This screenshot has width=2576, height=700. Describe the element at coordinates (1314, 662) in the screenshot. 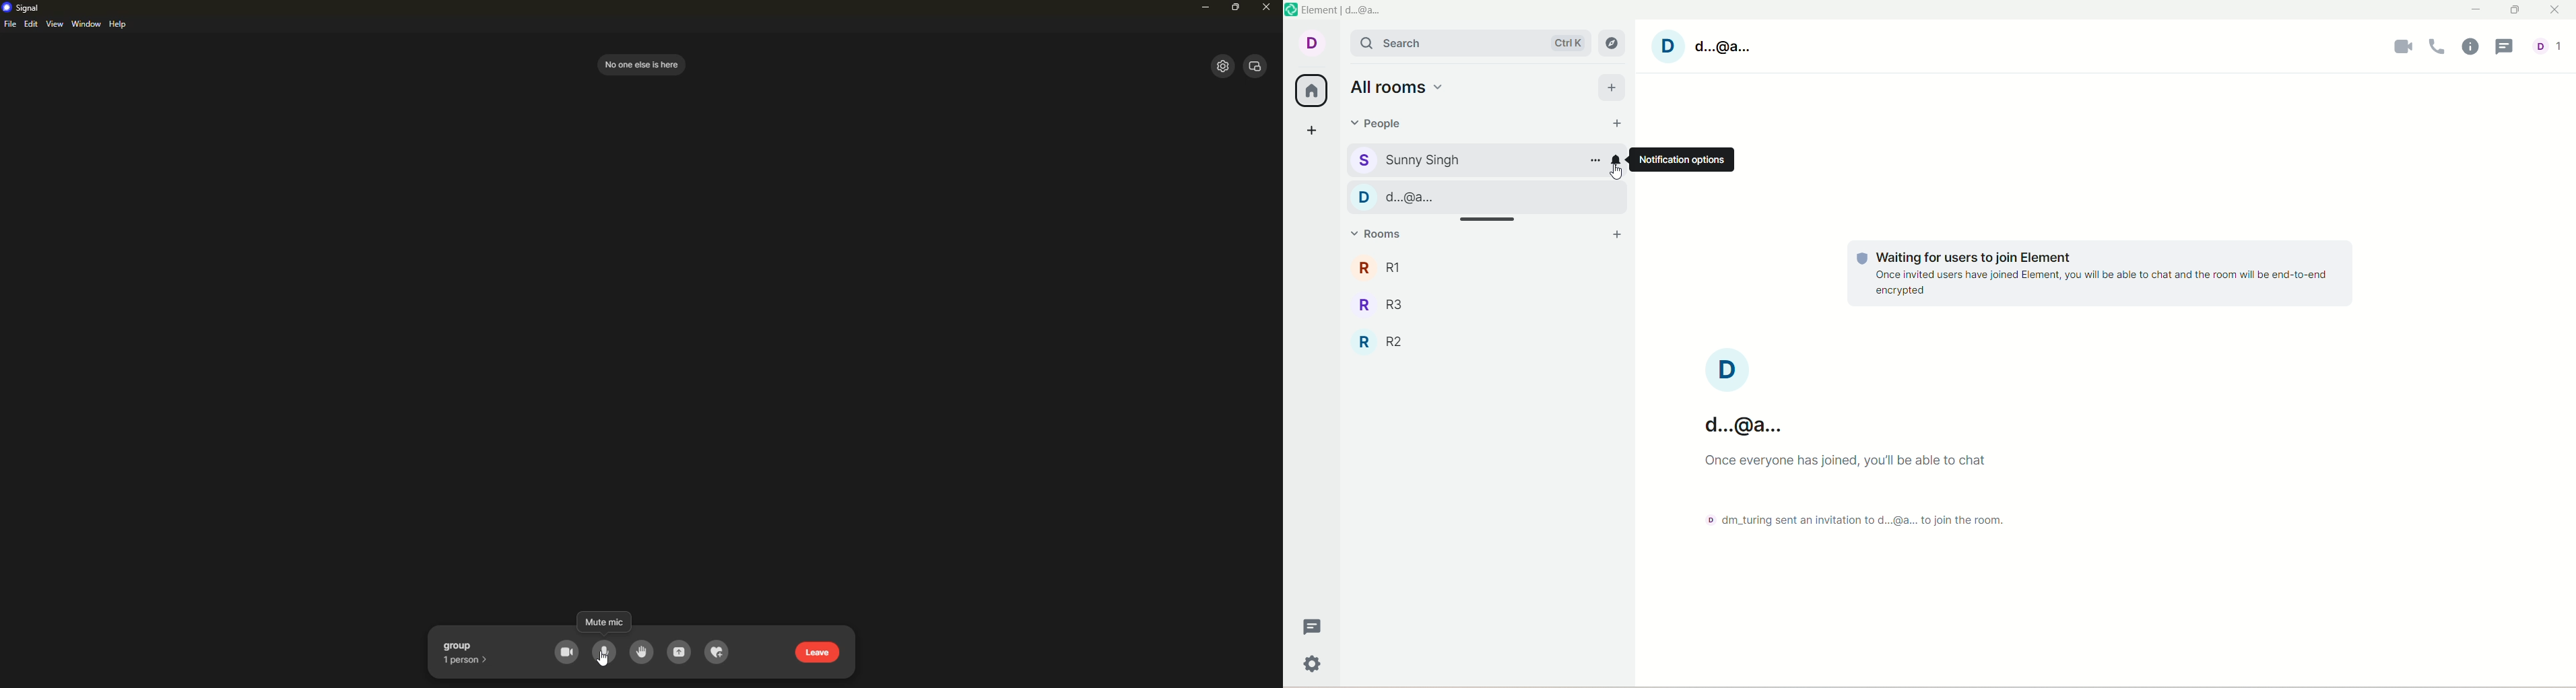

I see `settings` at that location.